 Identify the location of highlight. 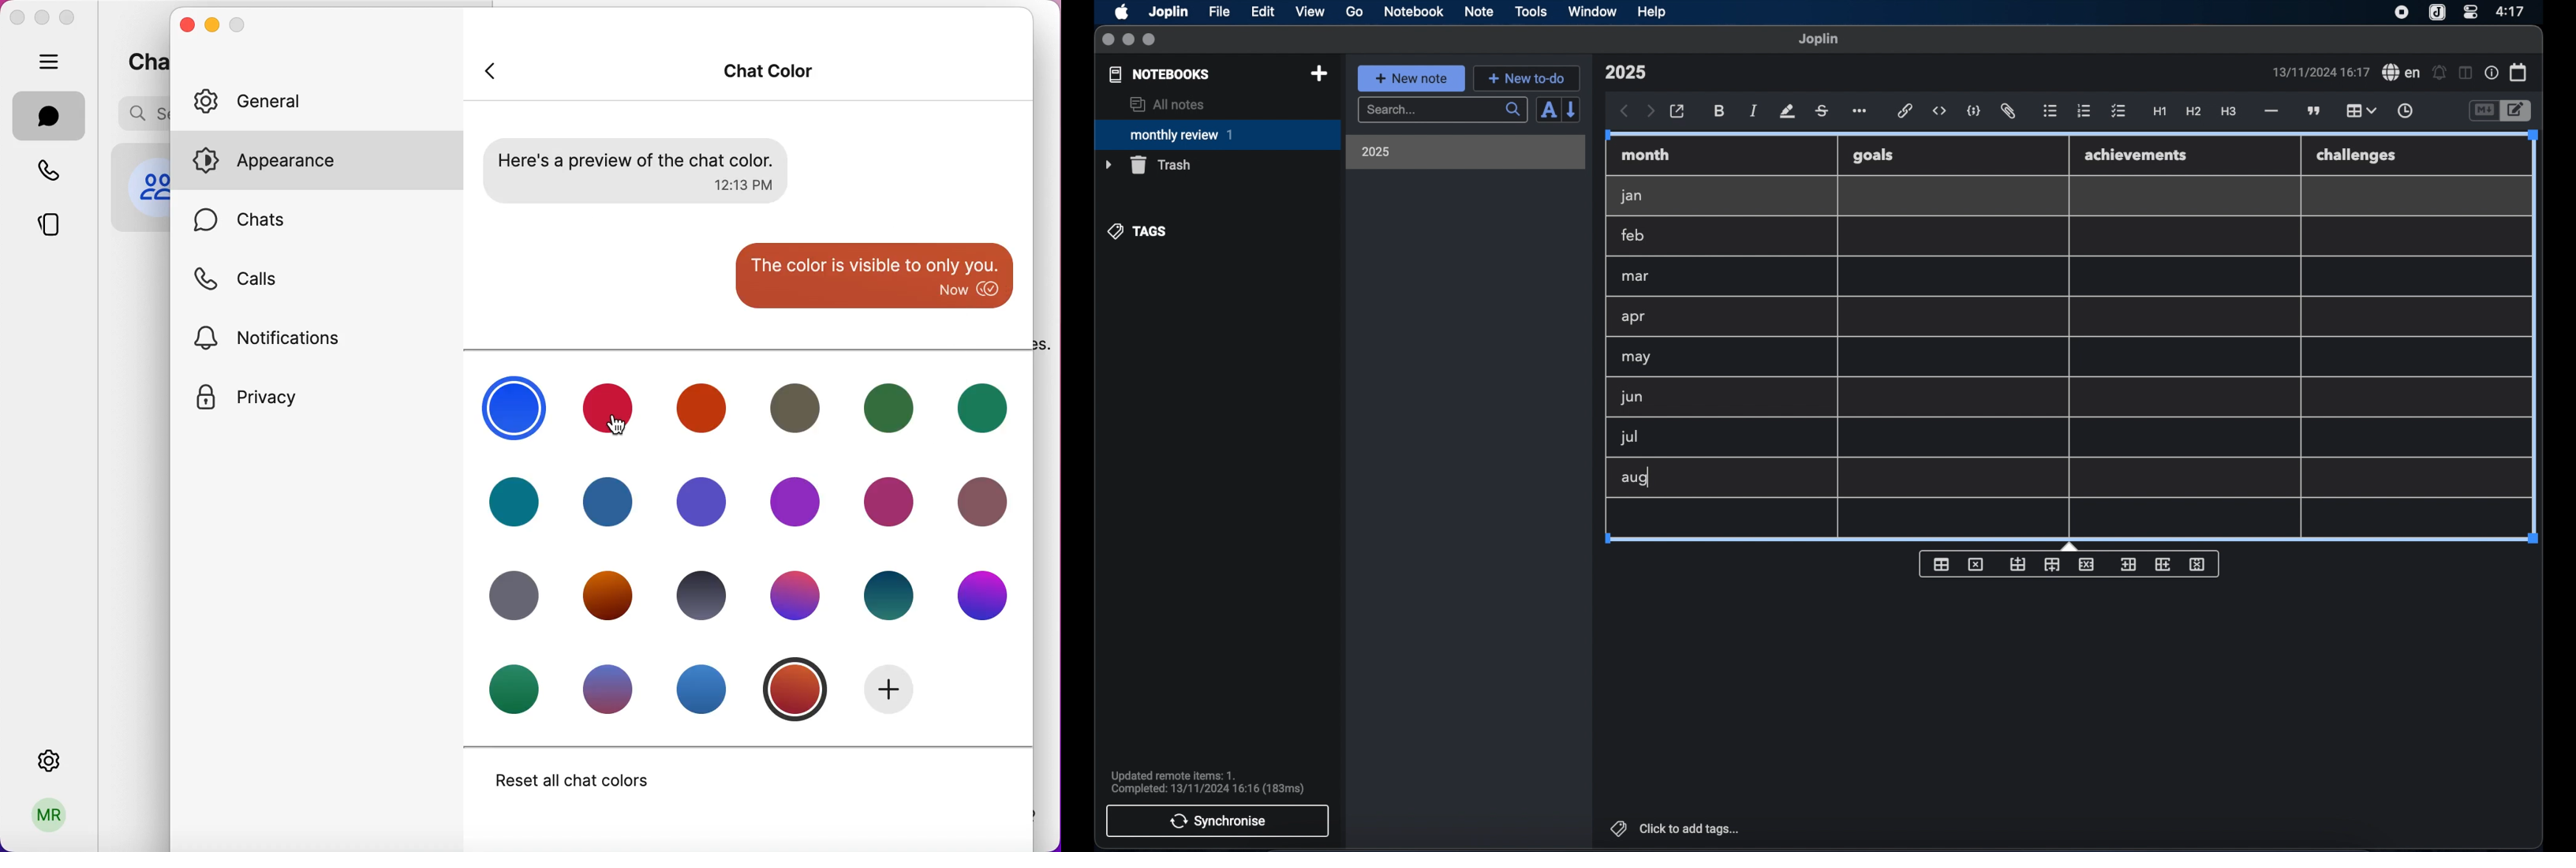
(1787, 111).